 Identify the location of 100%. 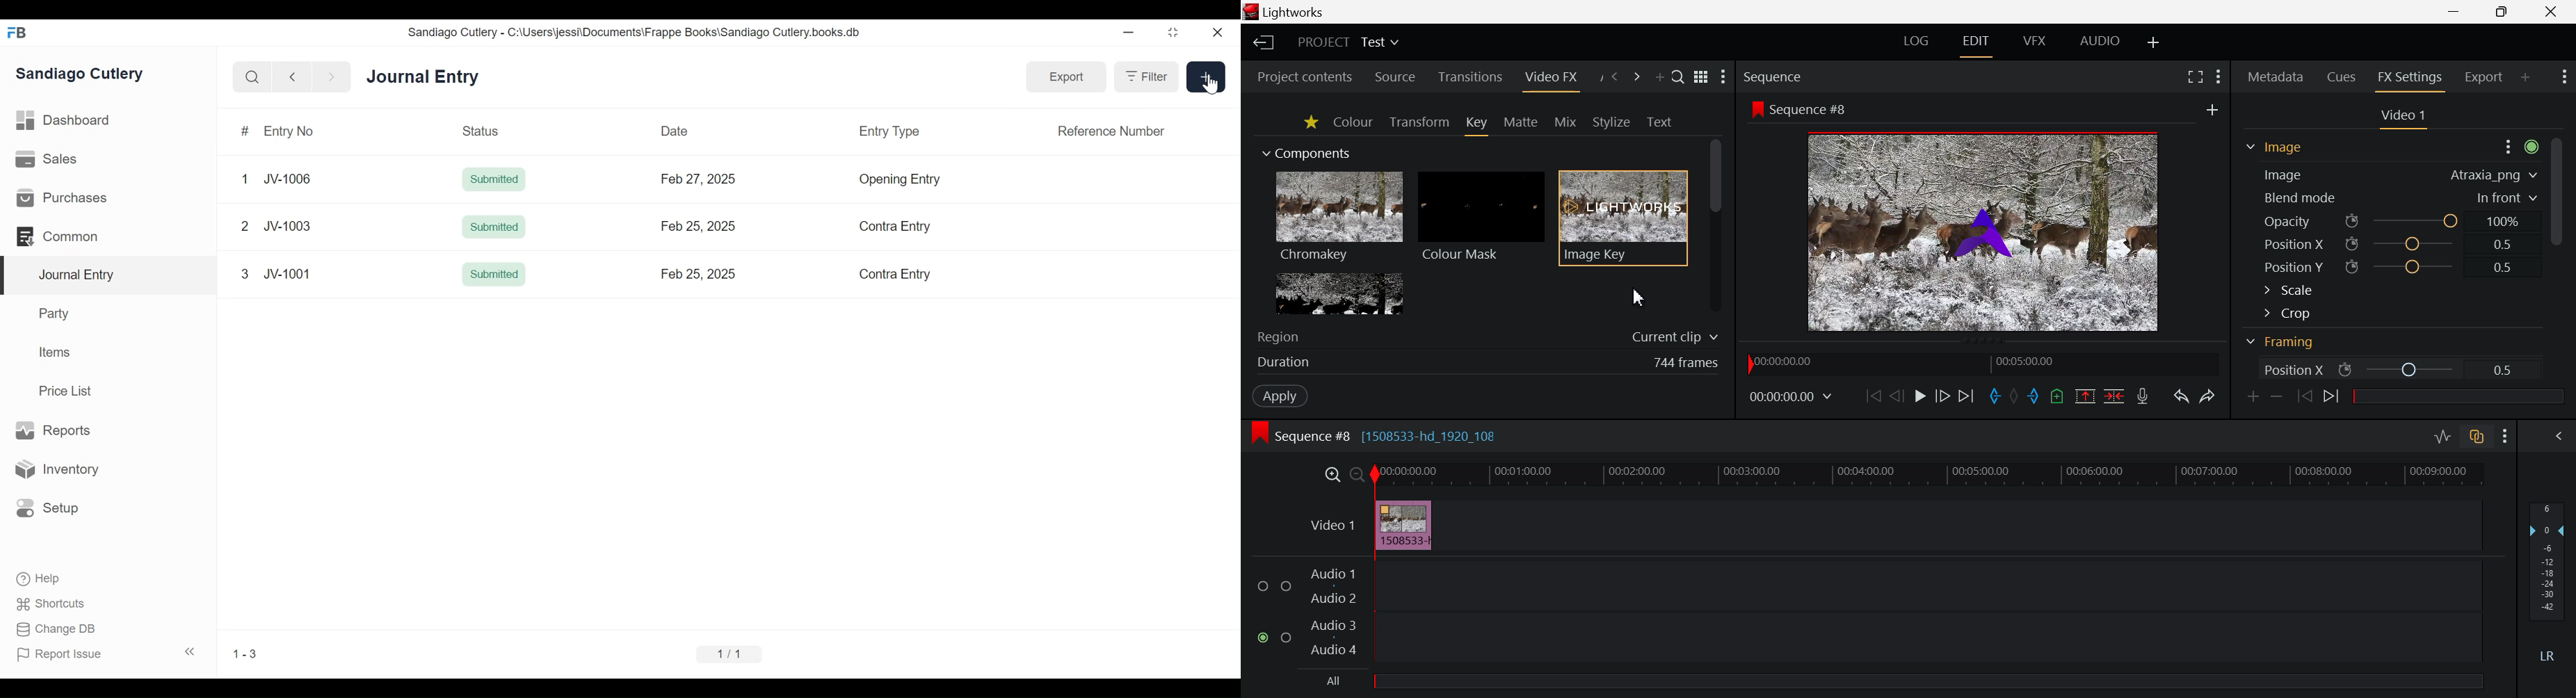
(2503, 220).